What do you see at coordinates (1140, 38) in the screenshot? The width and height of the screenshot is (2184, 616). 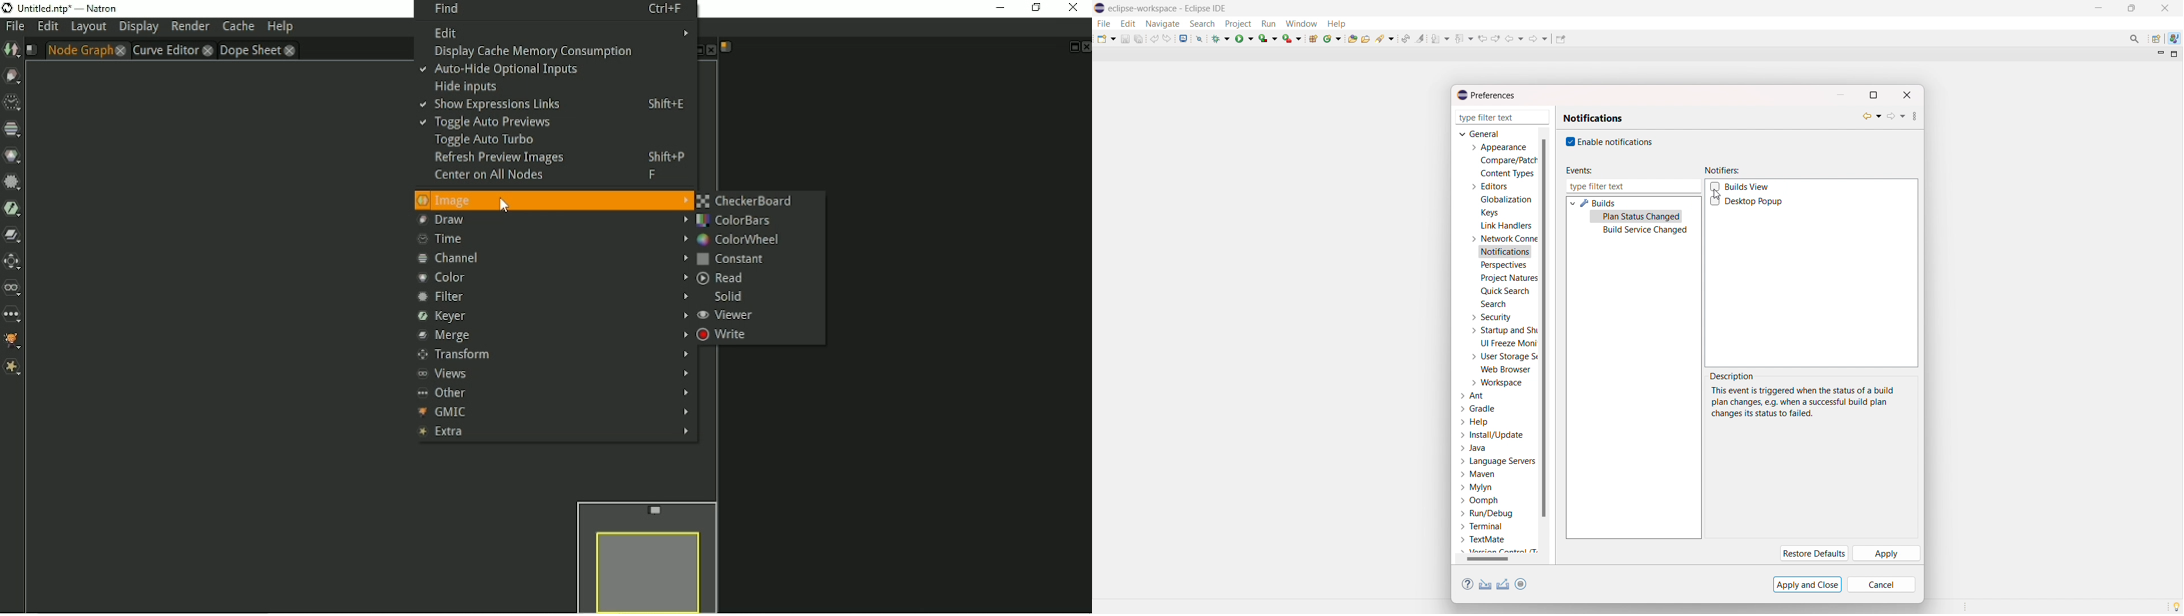 I see `save all` at bounding box center [1140, 38].